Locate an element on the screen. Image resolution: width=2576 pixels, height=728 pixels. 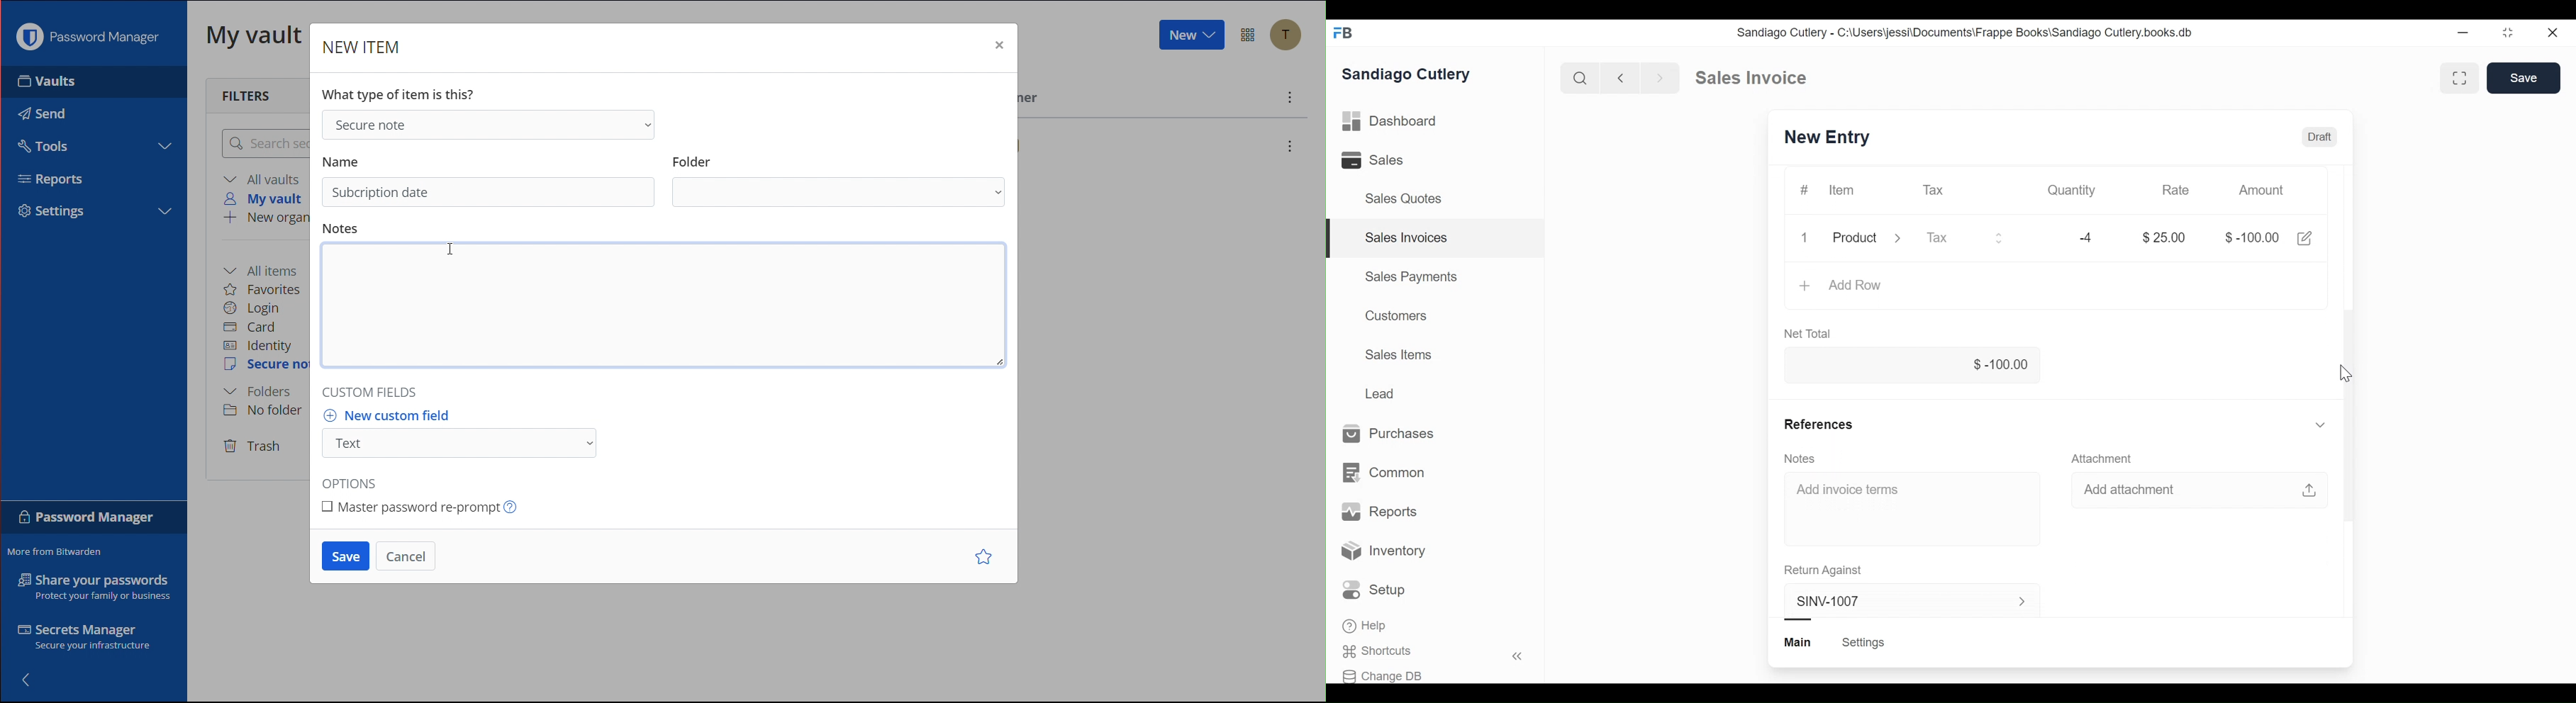
Rate is located at coordinates (2175, 190).